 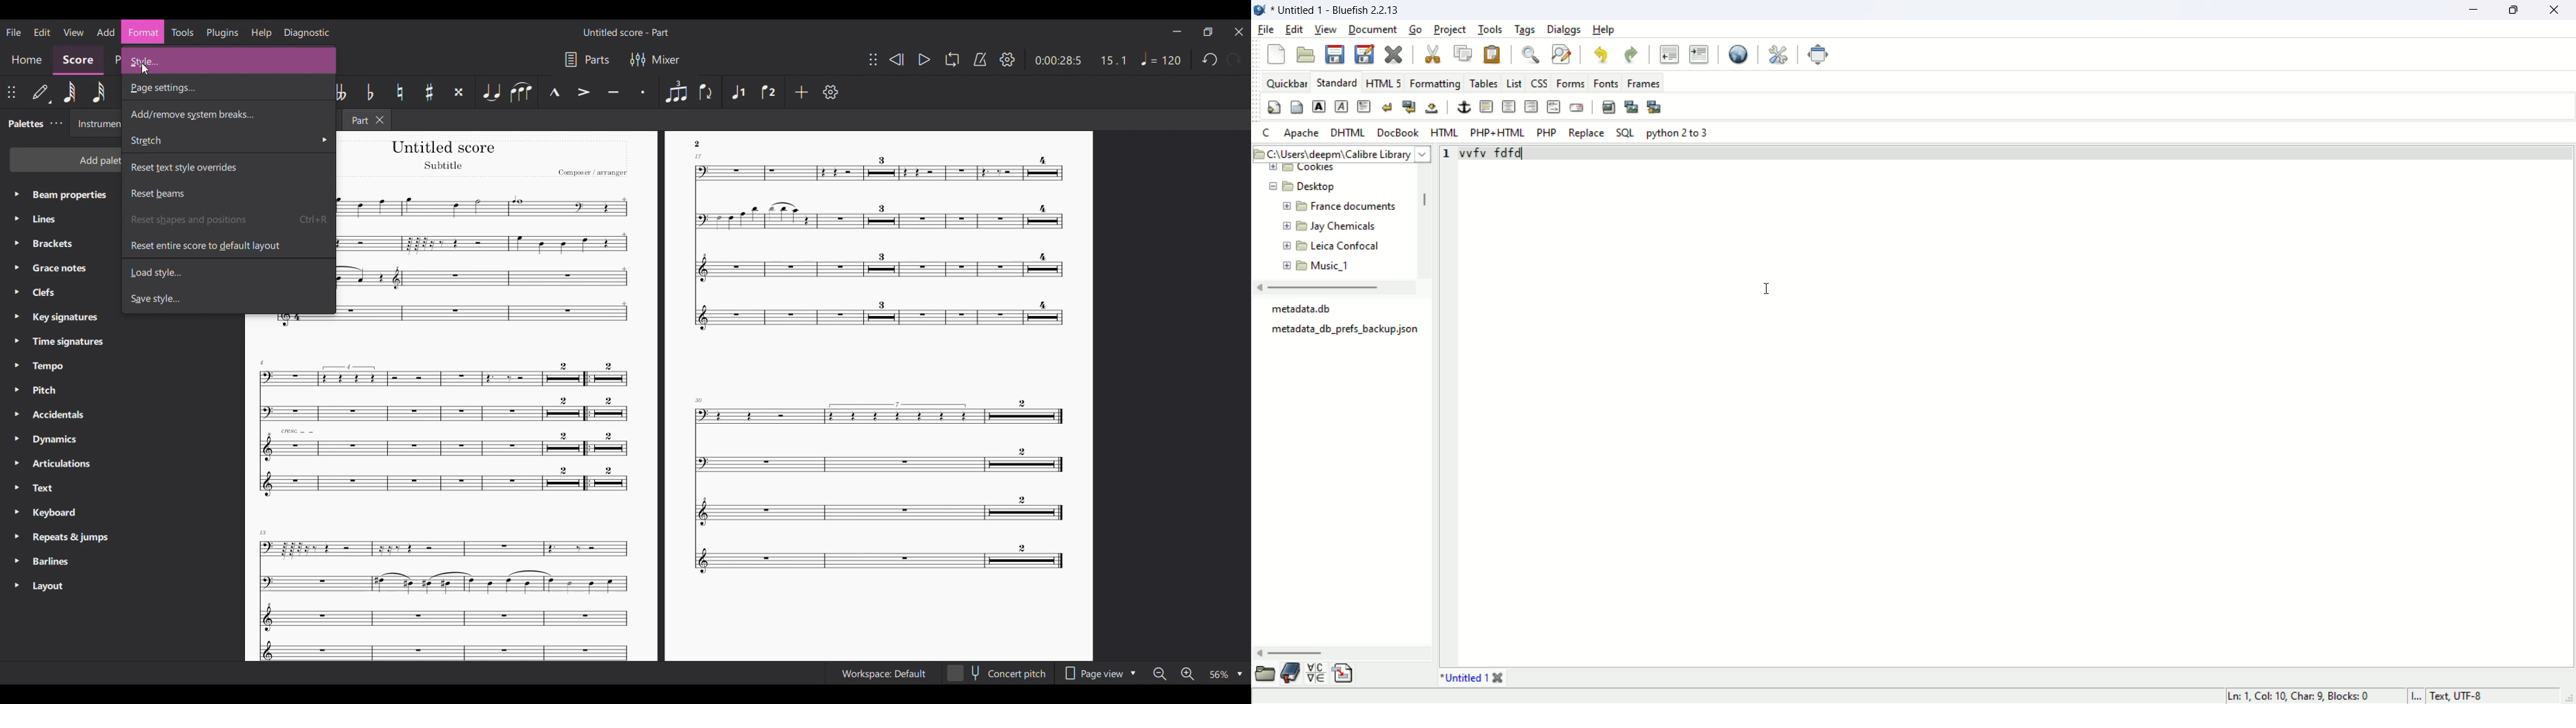 I want to click on , so click(x=486, y=261).